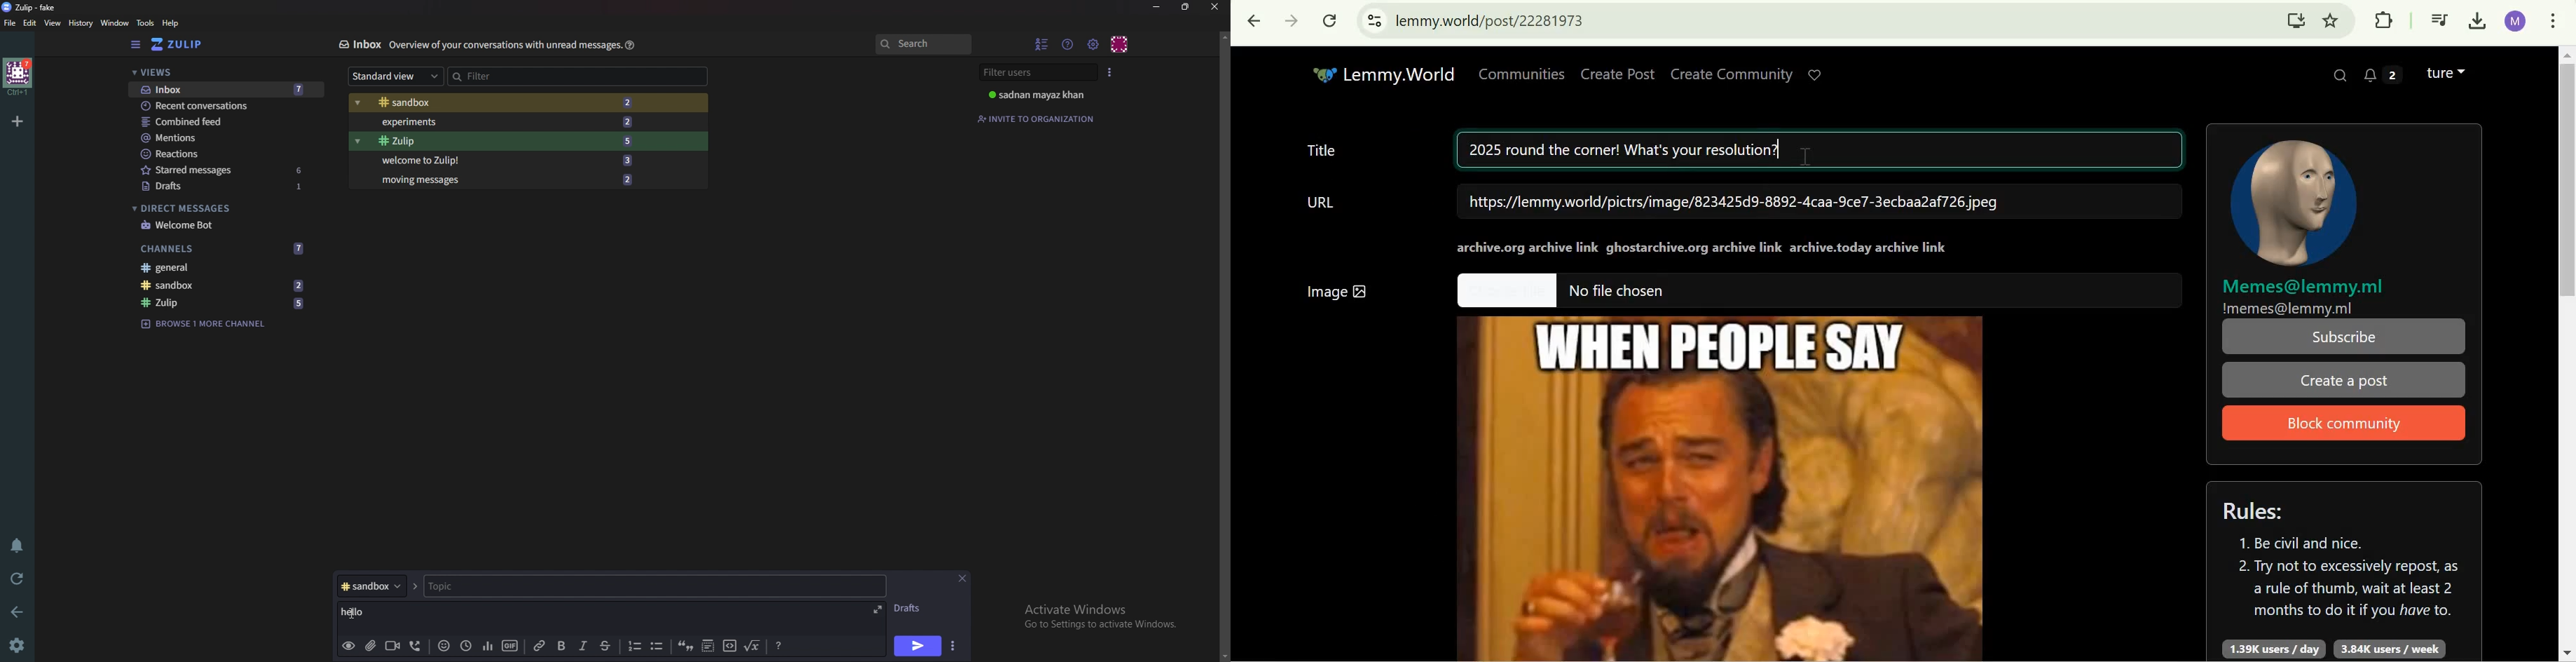 The image size is (2576, 672). What do you see at coordinates (2348, 590) in the screenshot?
I see `2. Try not to excessively repost, as
a rule of thumb, wait at least 2
months to do it if you have to.` at bounding box center [2348, 590].